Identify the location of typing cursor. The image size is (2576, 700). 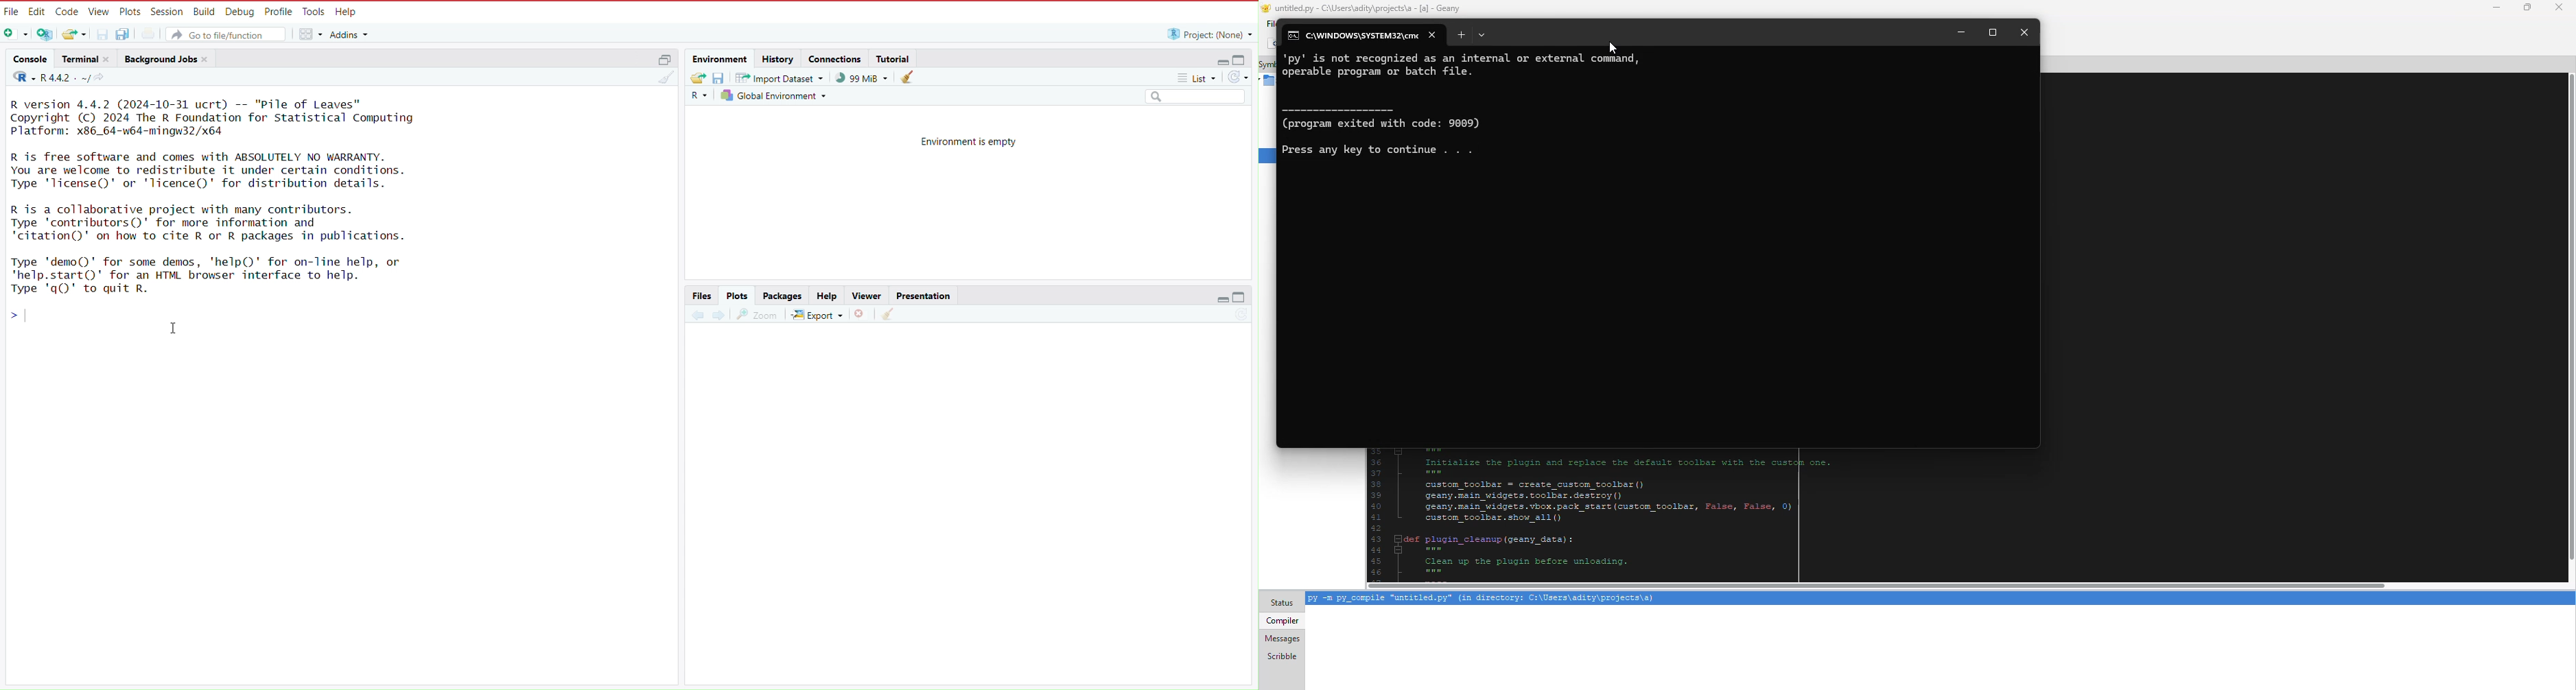
(31, 315).